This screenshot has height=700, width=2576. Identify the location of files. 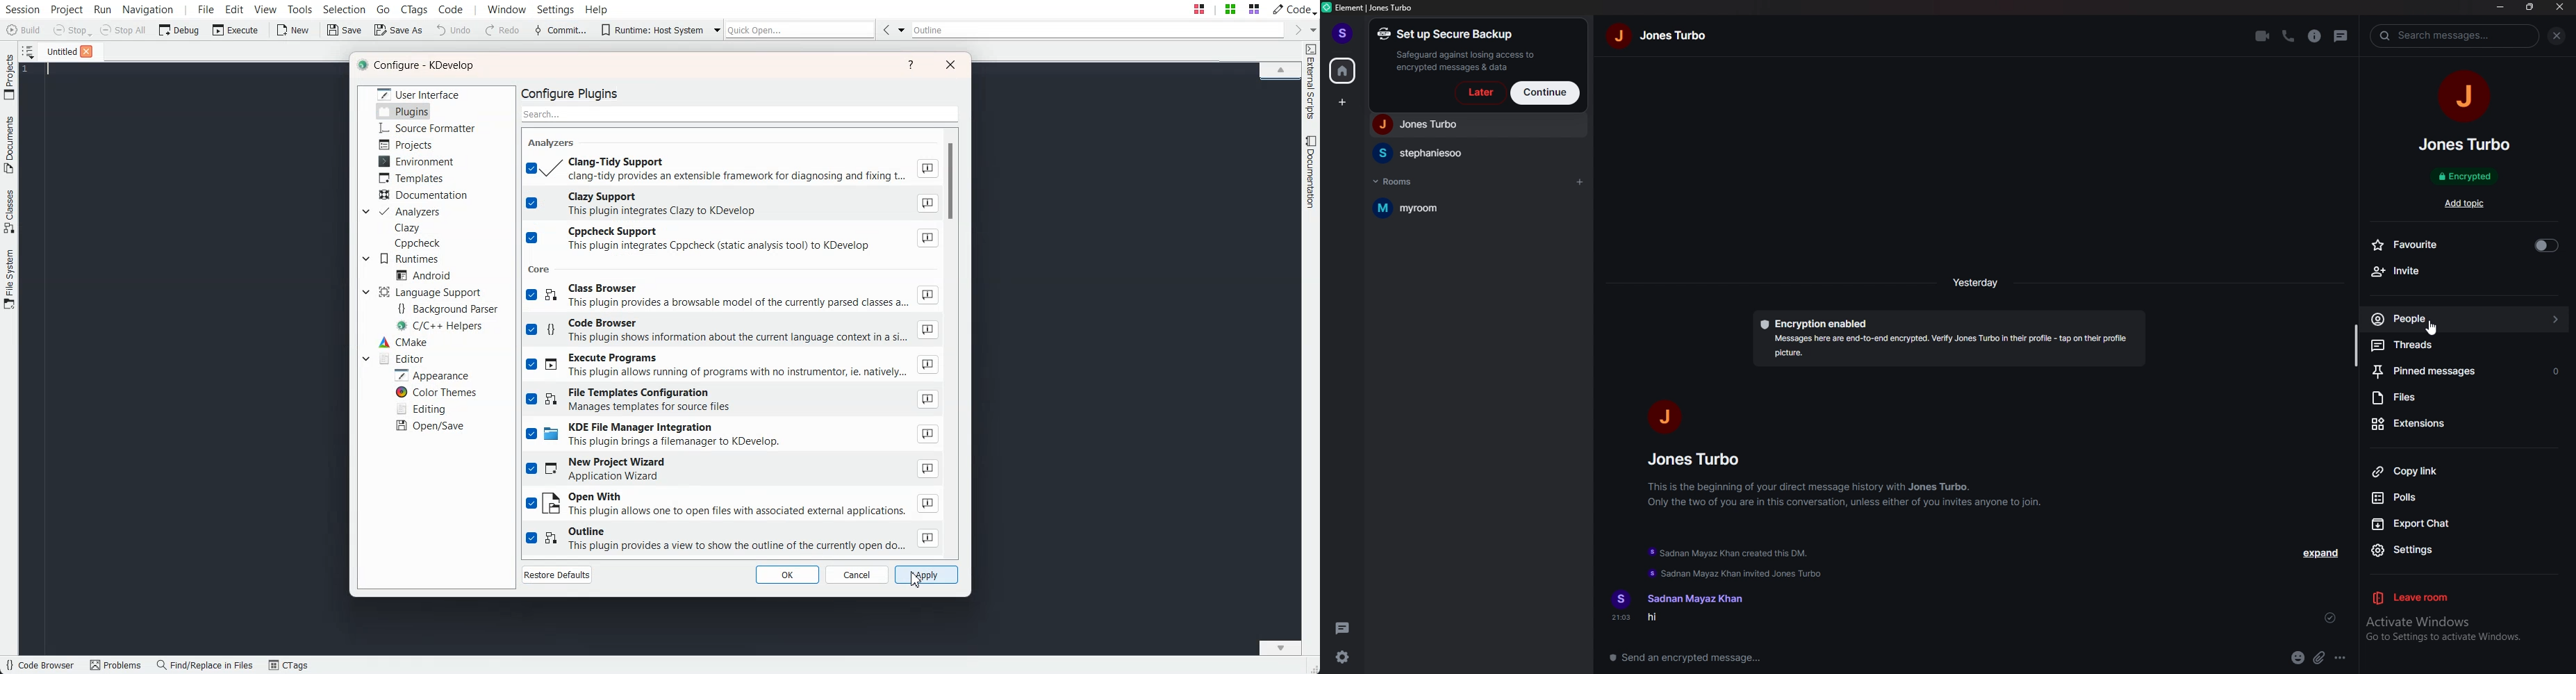
(2462, 397).